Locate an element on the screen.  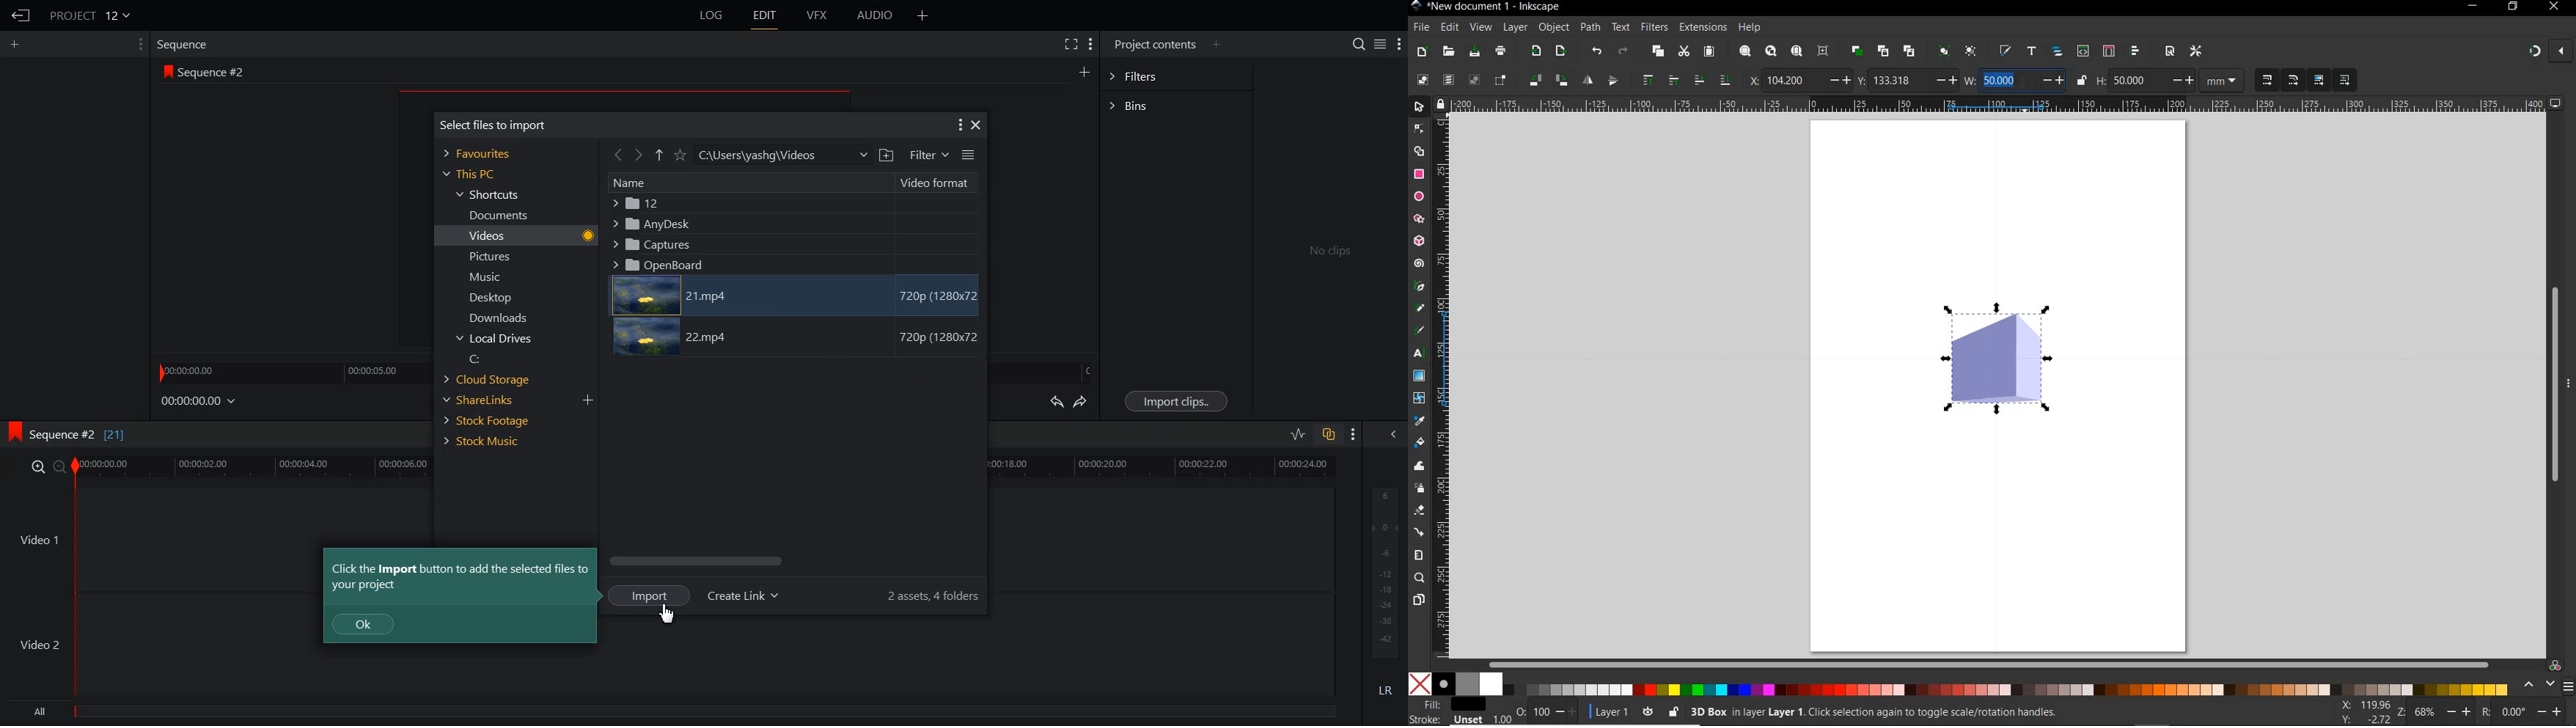
Show Setting Menu is located at coordinates (1399, 45).